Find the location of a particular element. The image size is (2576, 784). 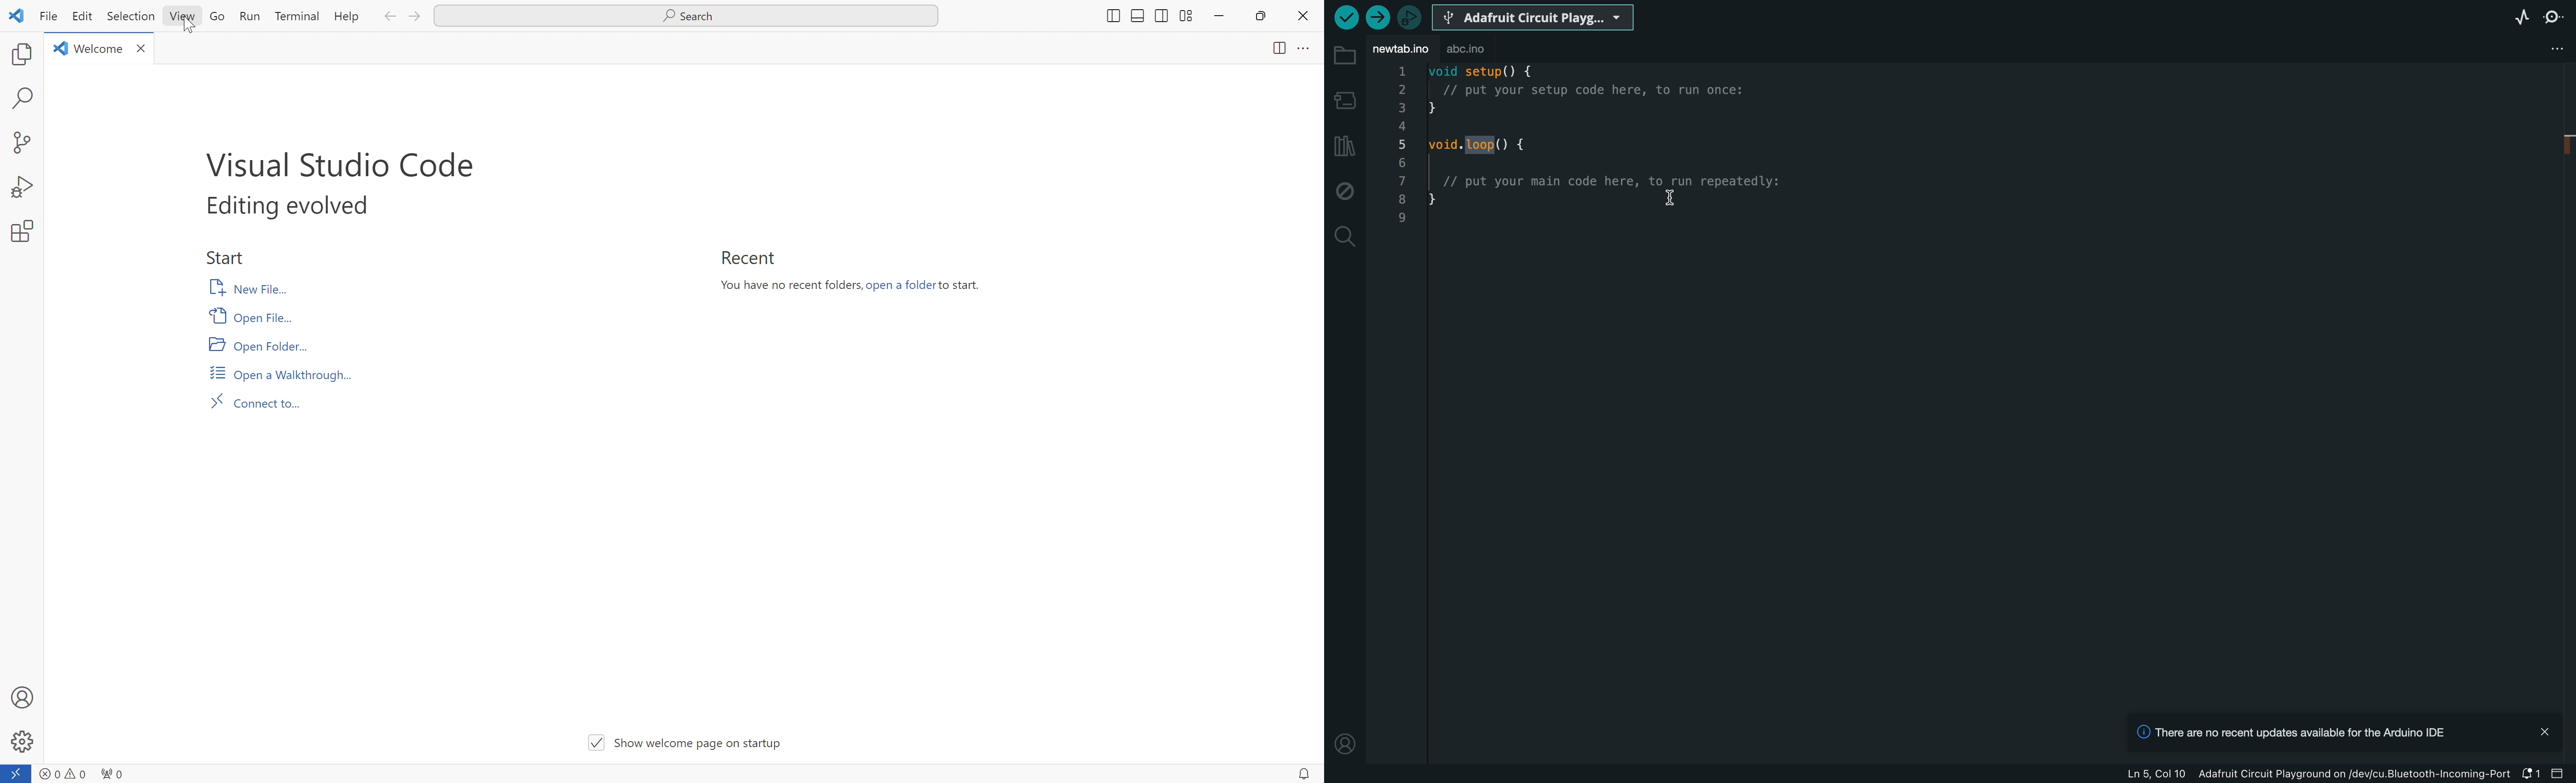

notifications is located at coordinates (1304, 774).